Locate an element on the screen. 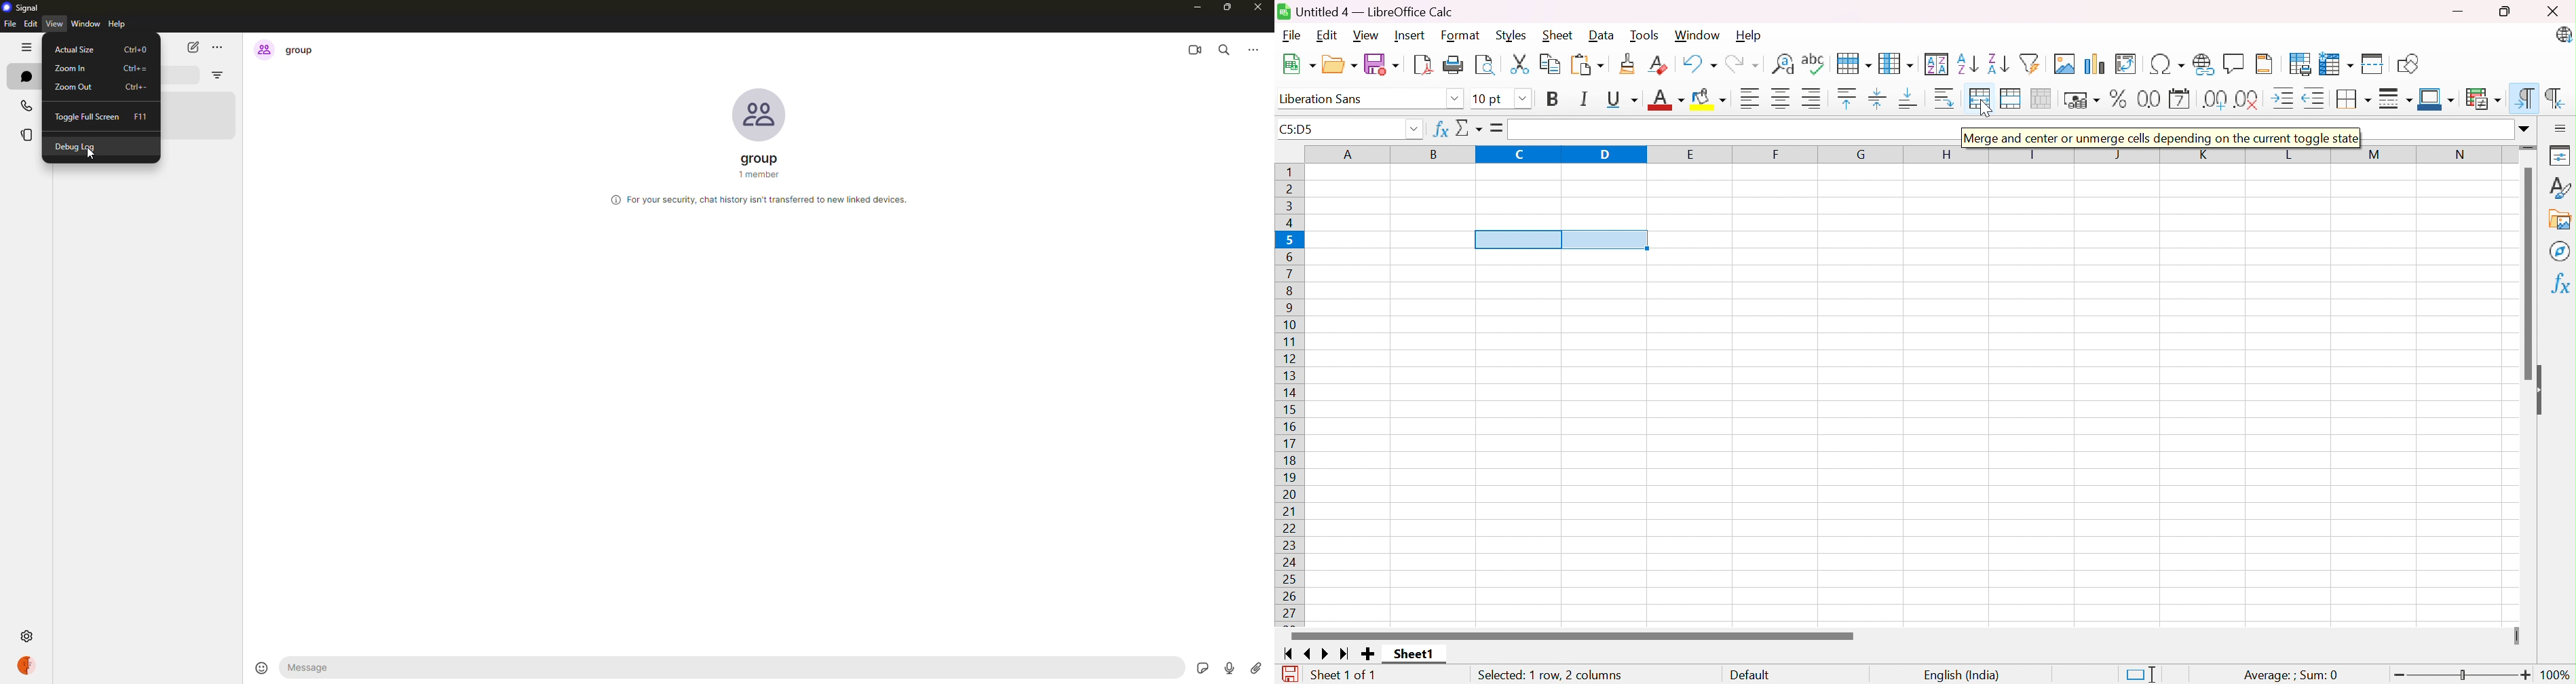 This screenshot has height=700, width=2576. Functions is located at coordinates (2558, 284).